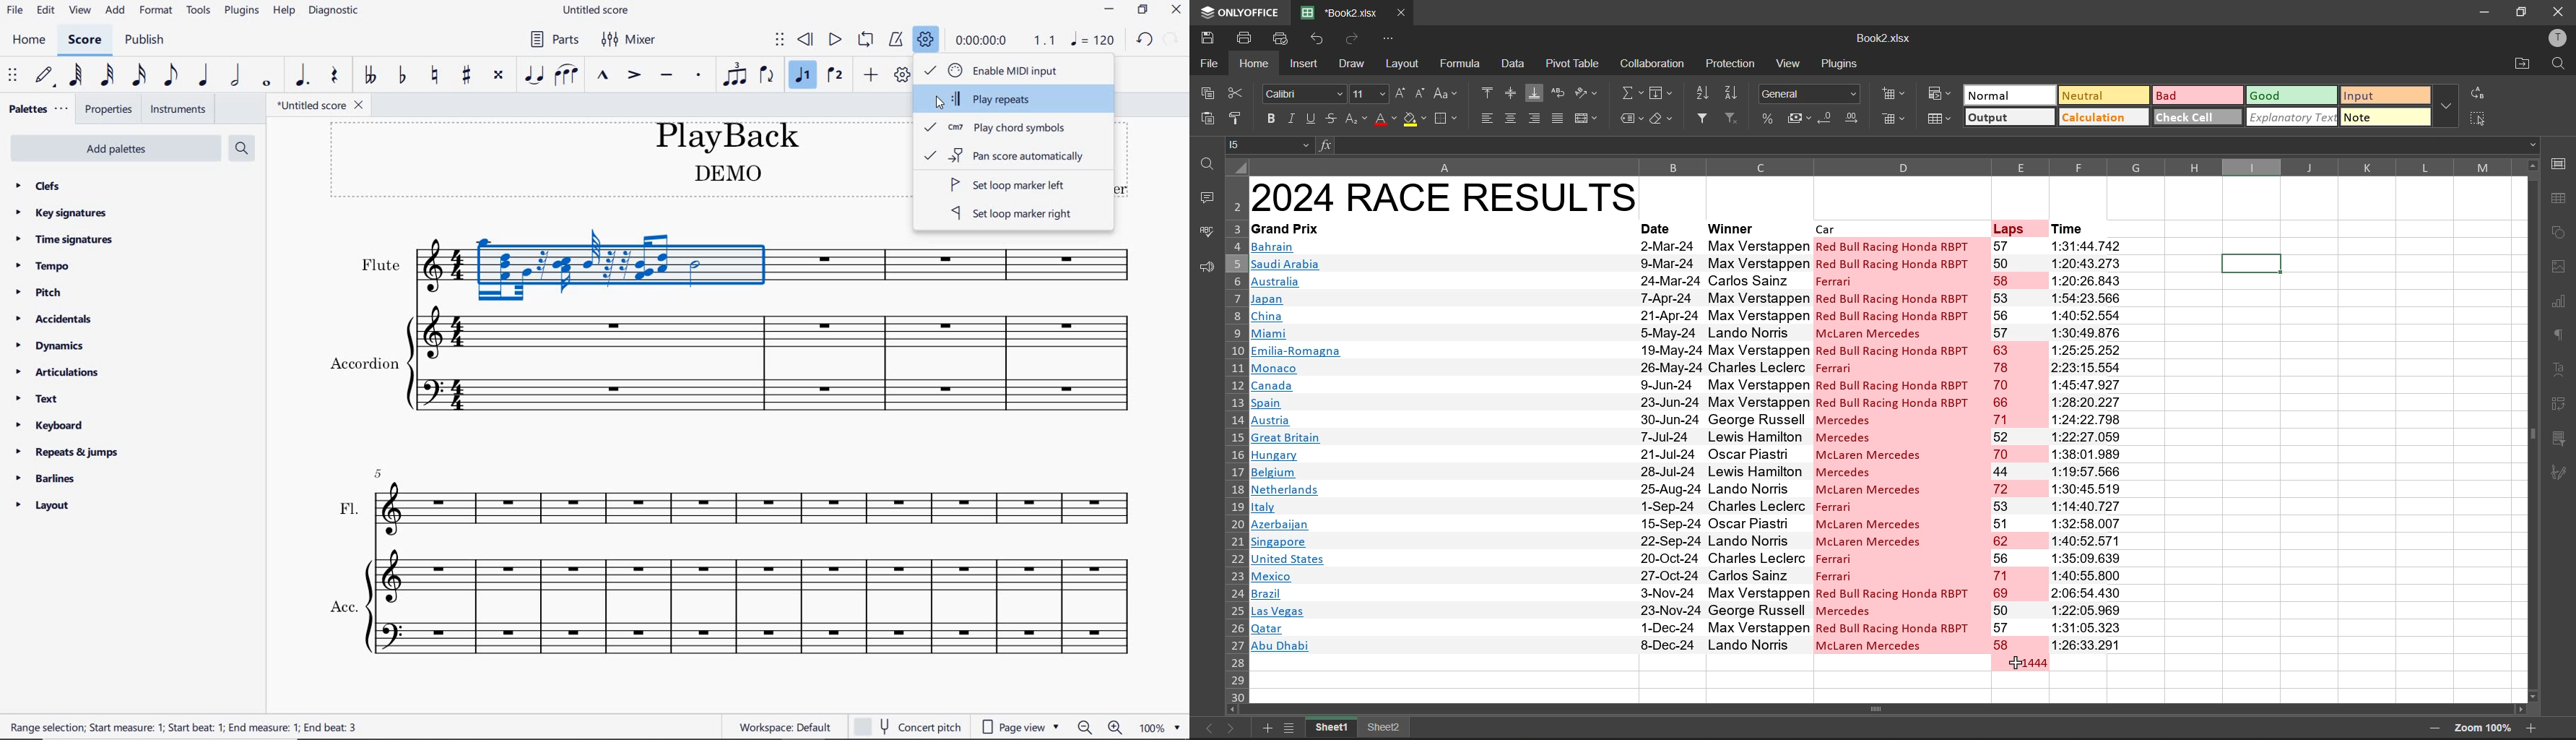 This screenshot has height=756, width=2576. I want to click on publish, so click(148, 38).